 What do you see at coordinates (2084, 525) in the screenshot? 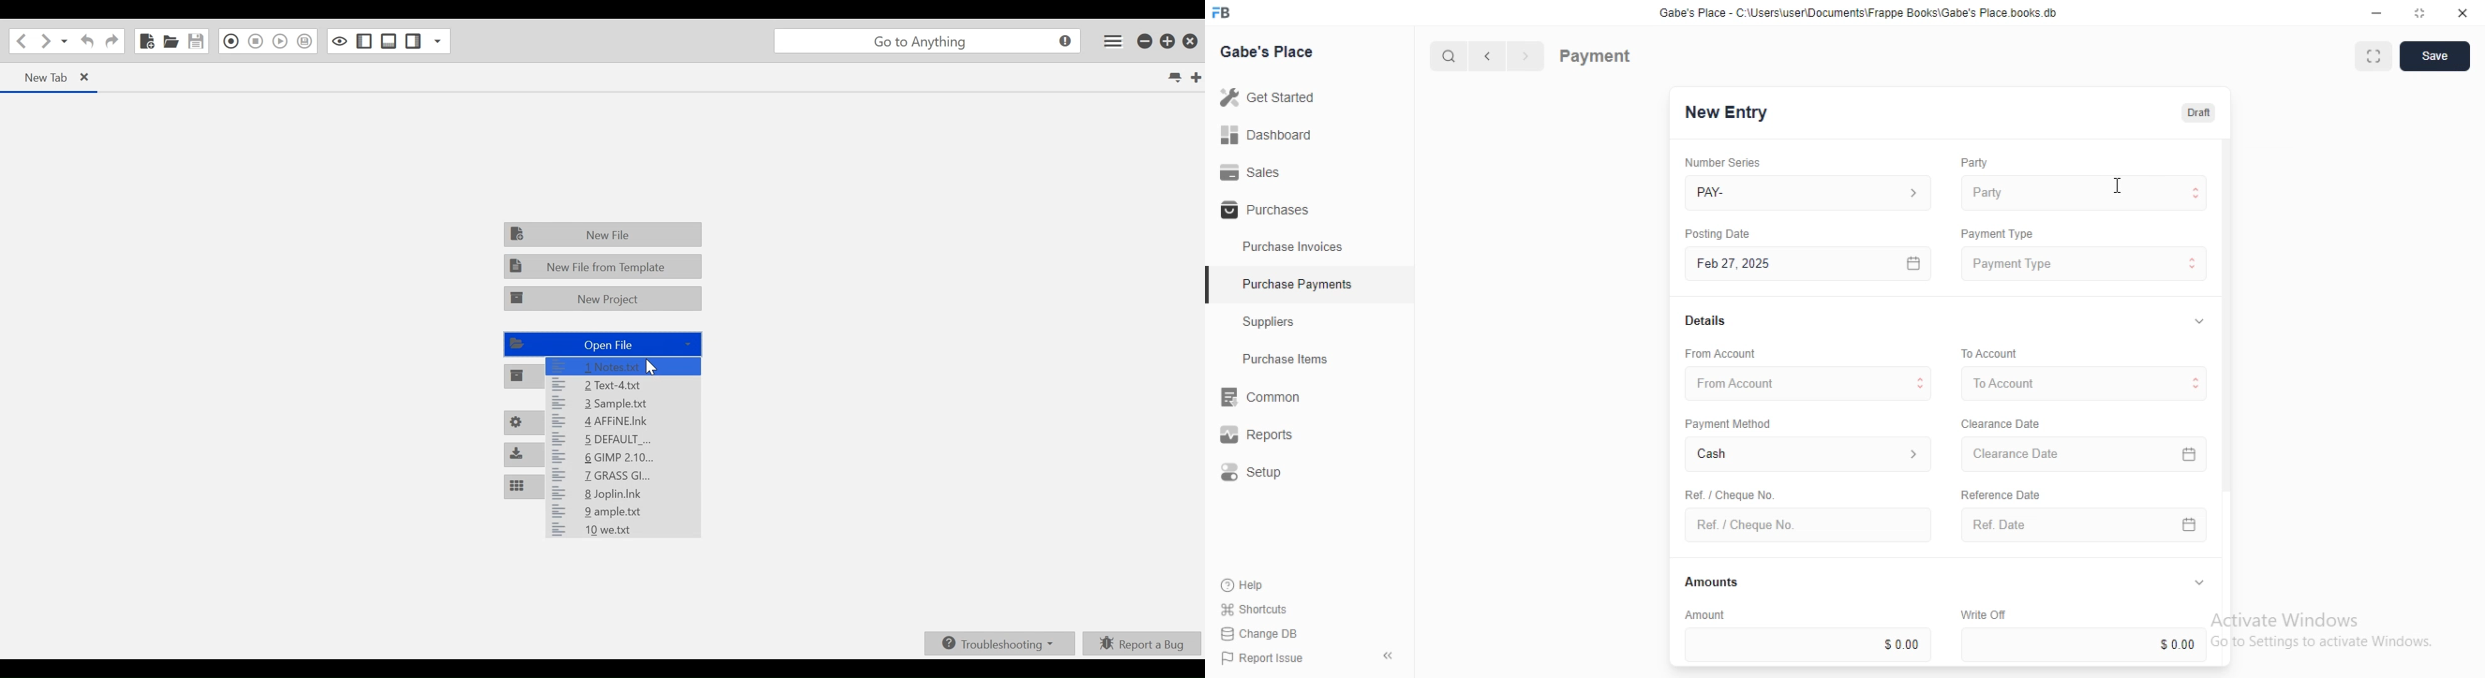
I see `Ref. Date` at bounding box center [2084, 525].